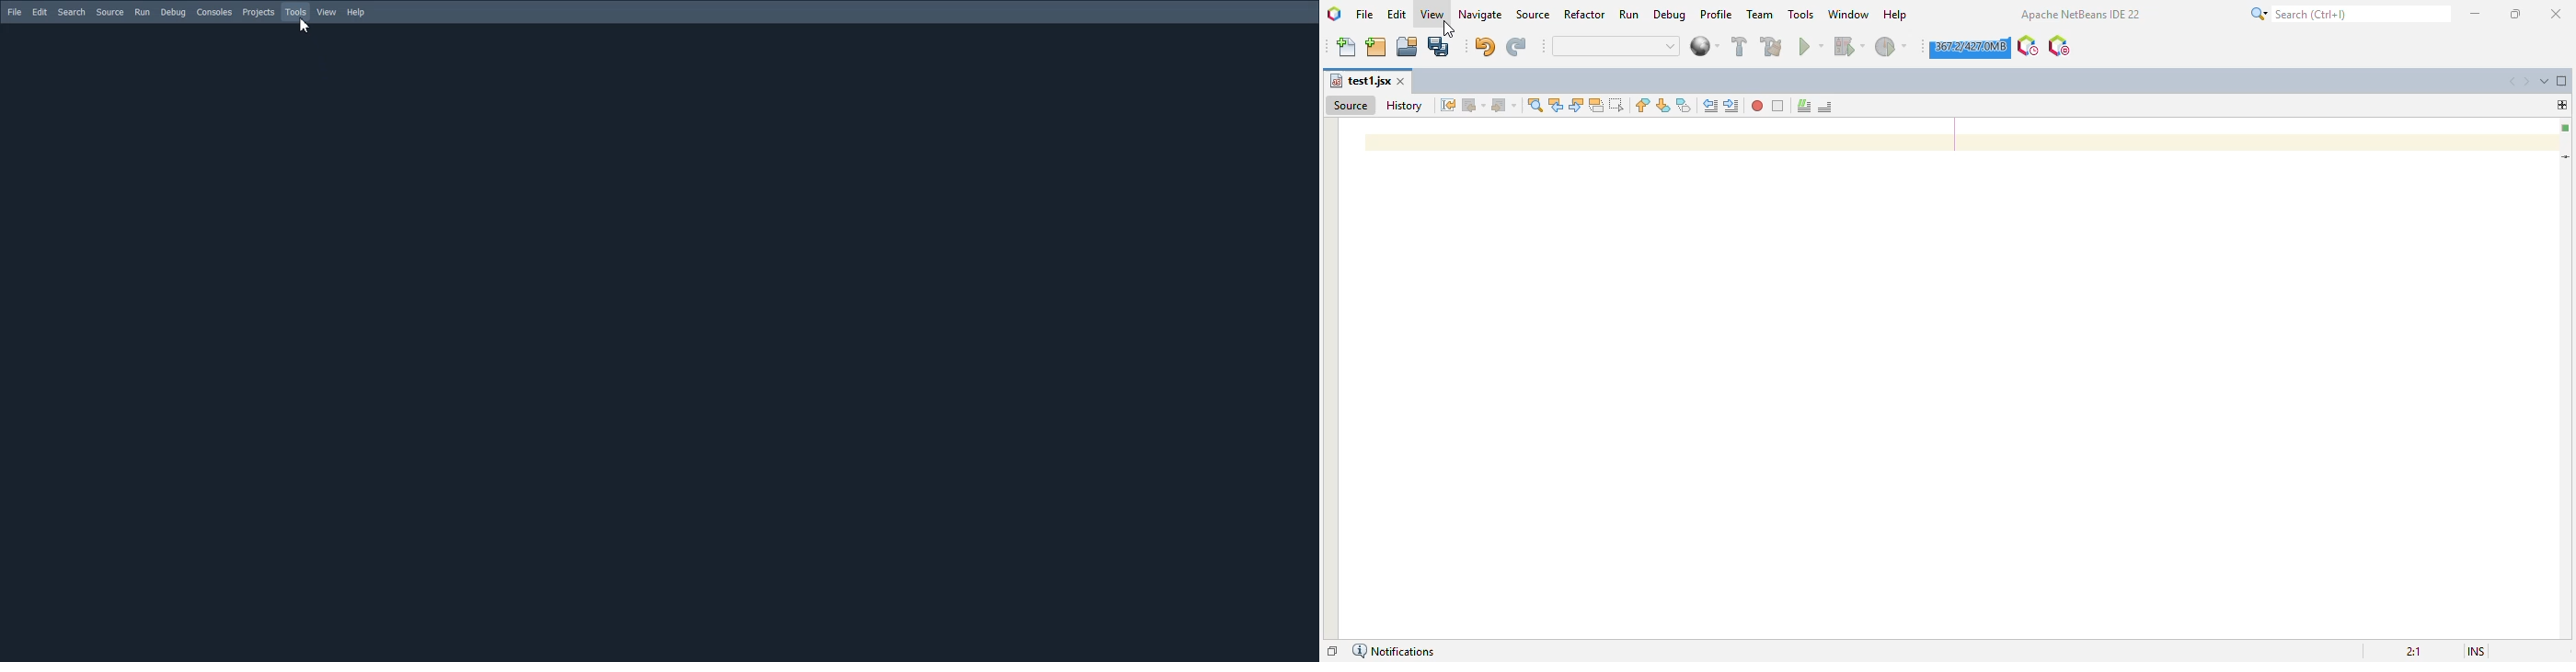 The image size is (2576, 672). What do you see at coordinates (327, 12) in the screenshot?
I see `View ` at bounding box center [327, 12].